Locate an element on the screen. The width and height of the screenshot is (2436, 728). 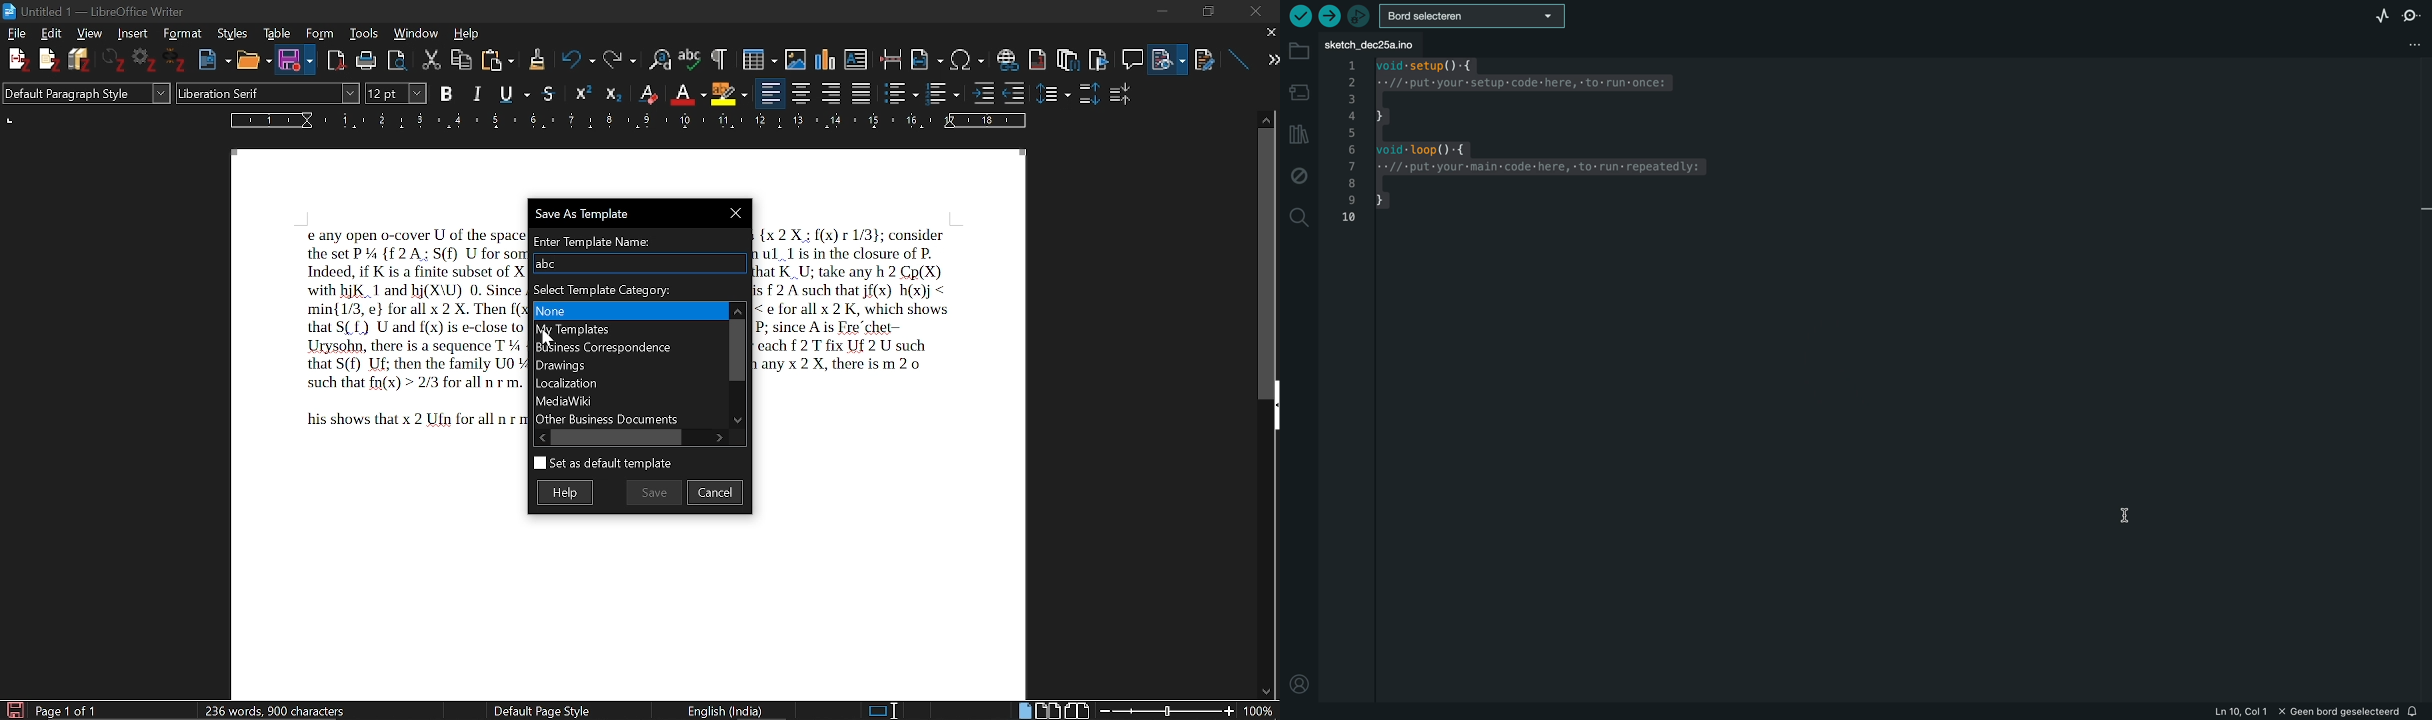
Horizontal scrollbar is located at coordinates (620, 437).